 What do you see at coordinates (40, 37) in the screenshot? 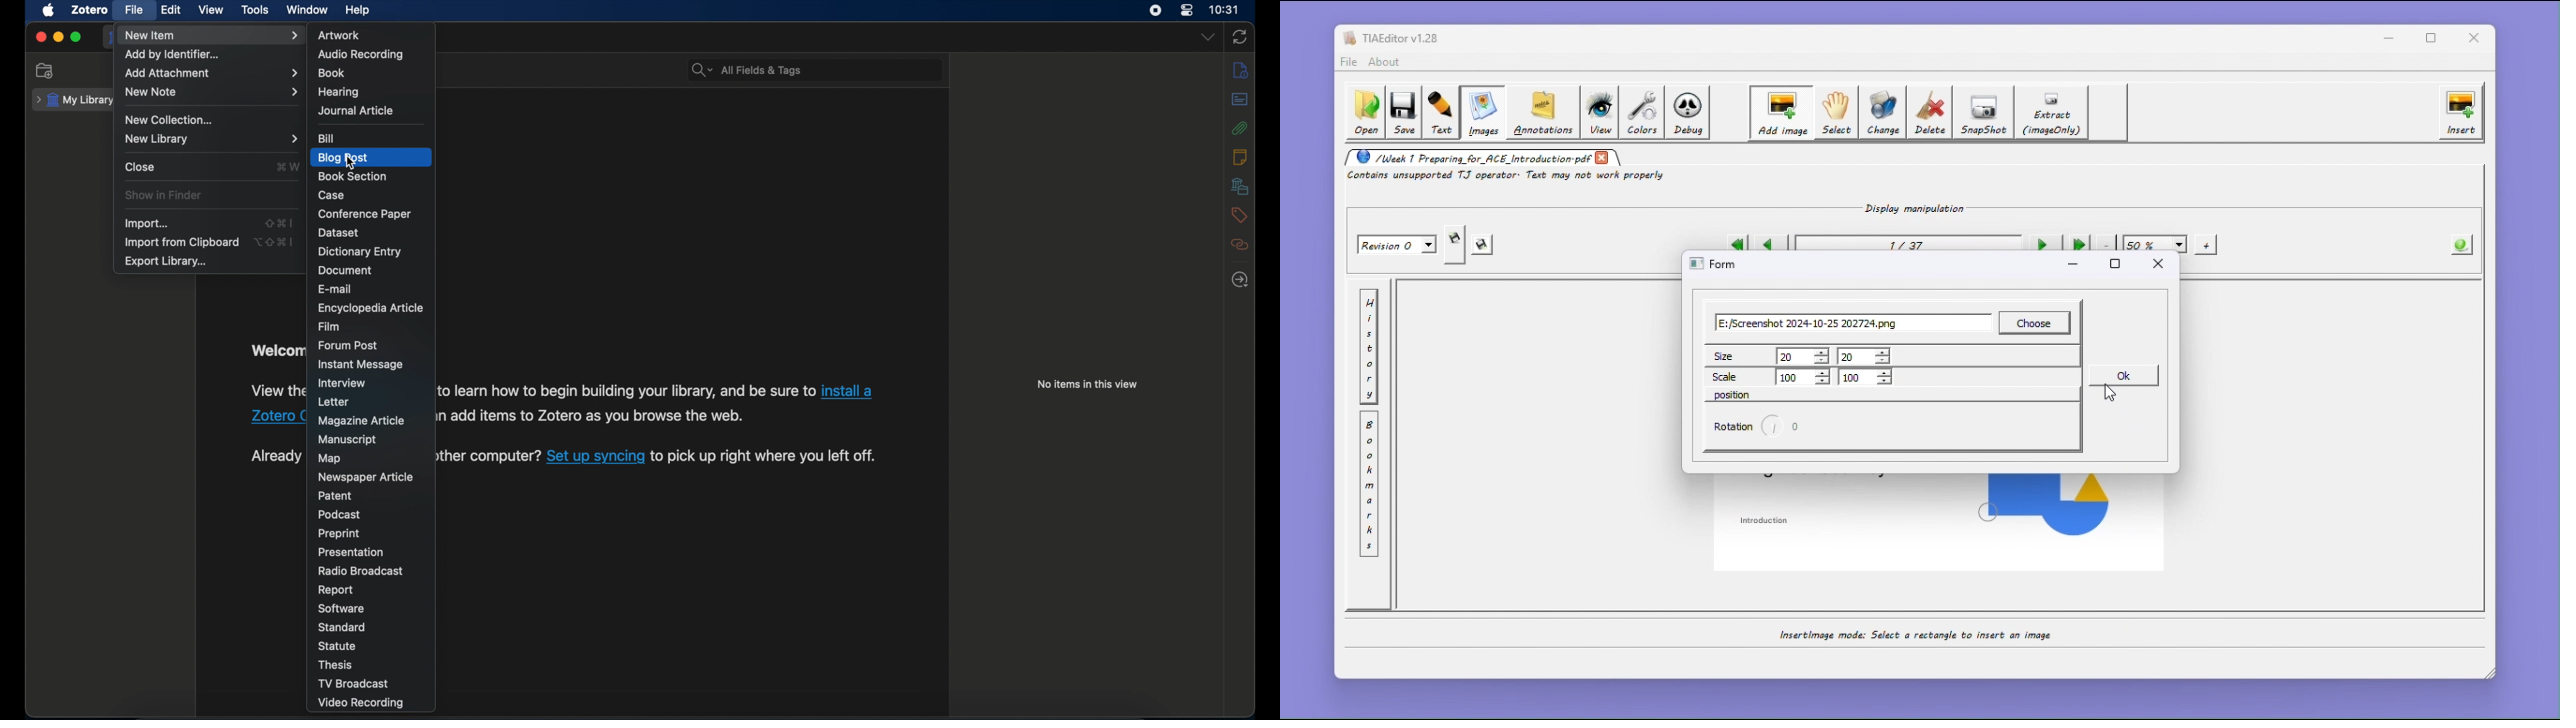
I see `close` at bounding box center [40, 37].